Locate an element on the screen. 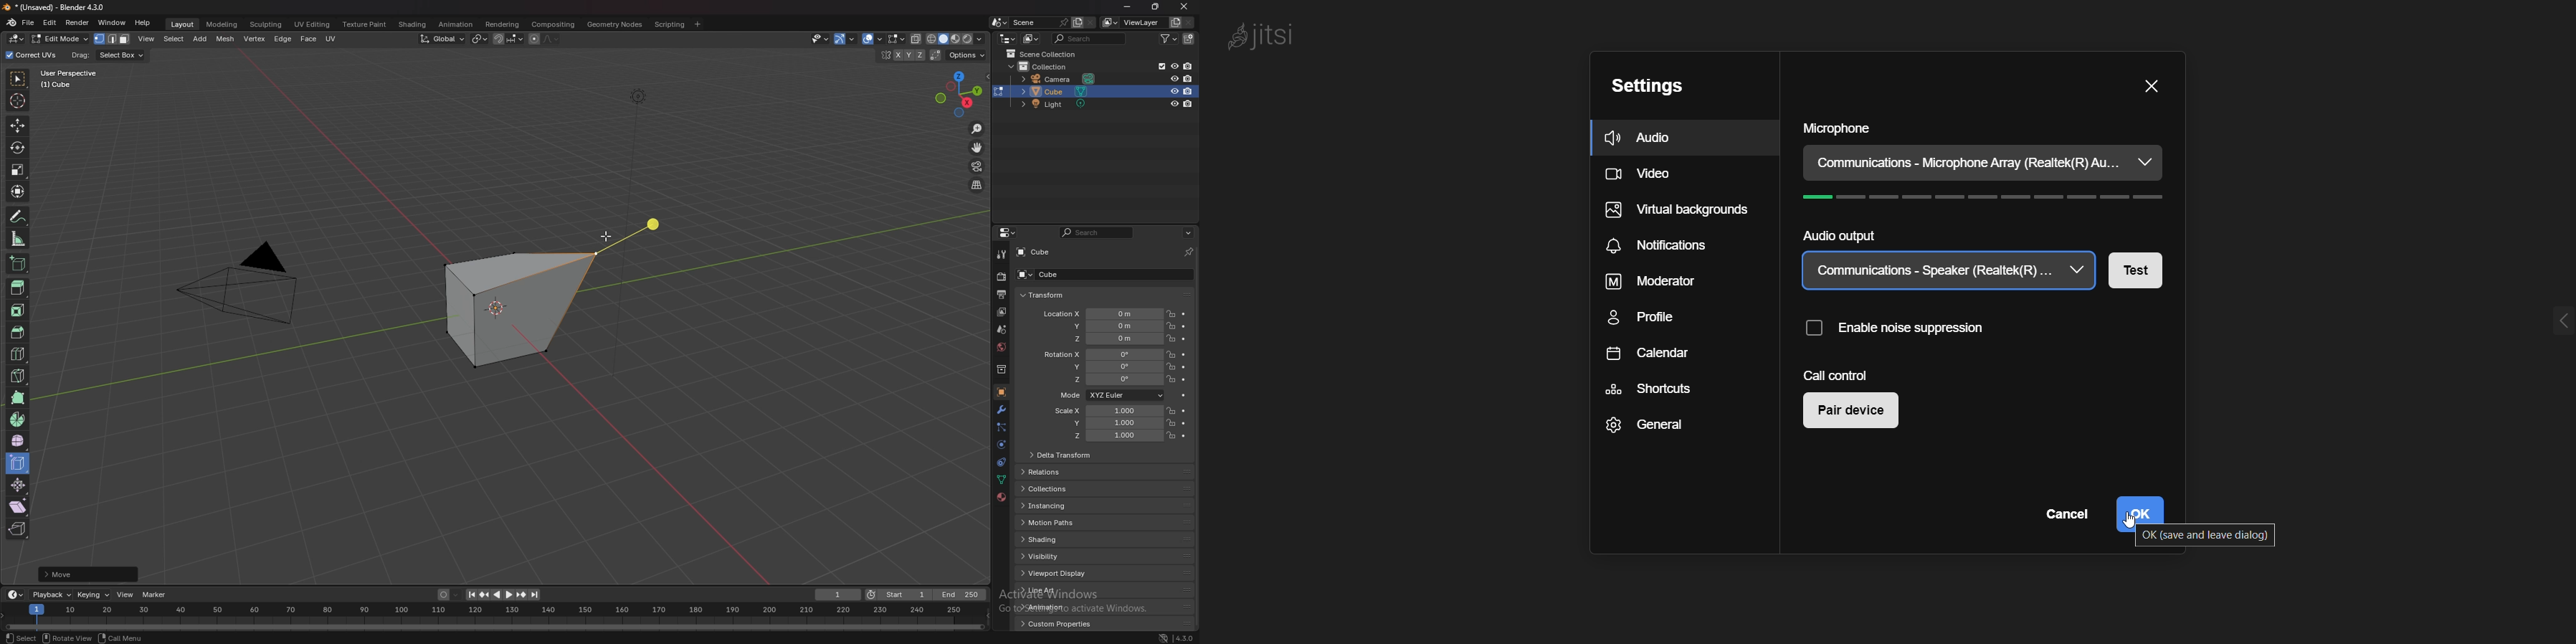  ok is located at coordinates (2143, 506).